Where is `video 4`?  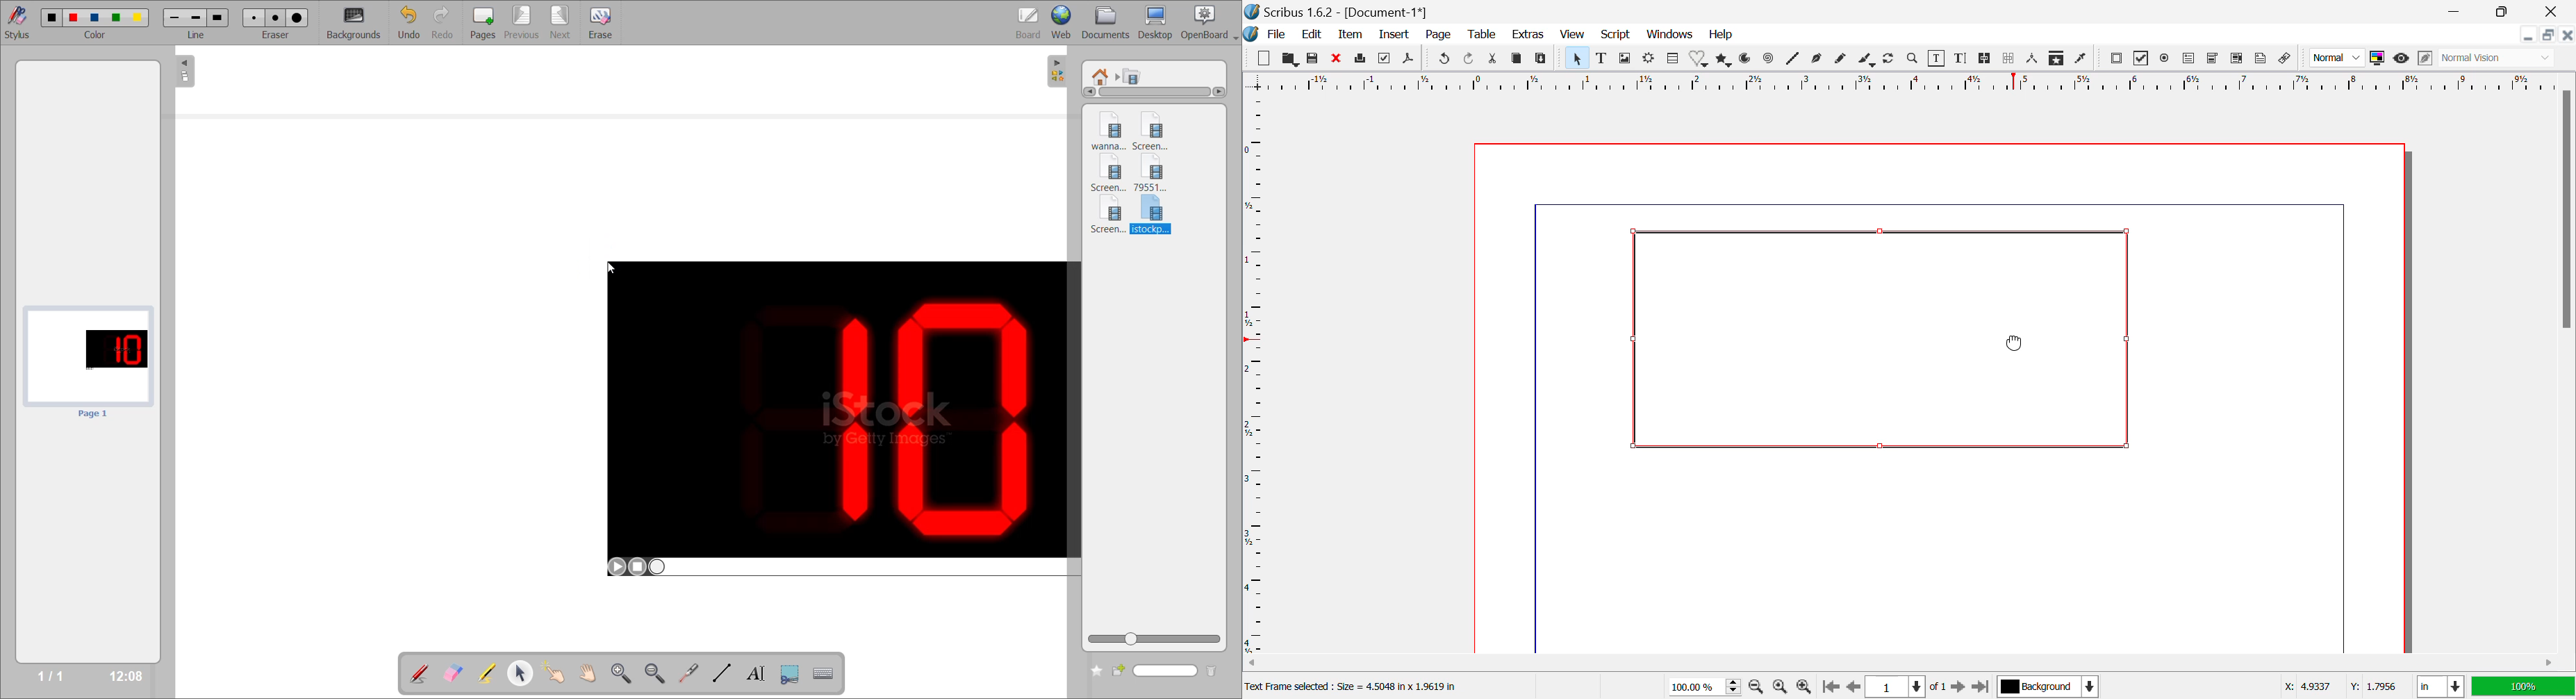 video 4 is located at coordinates (1157, 173).